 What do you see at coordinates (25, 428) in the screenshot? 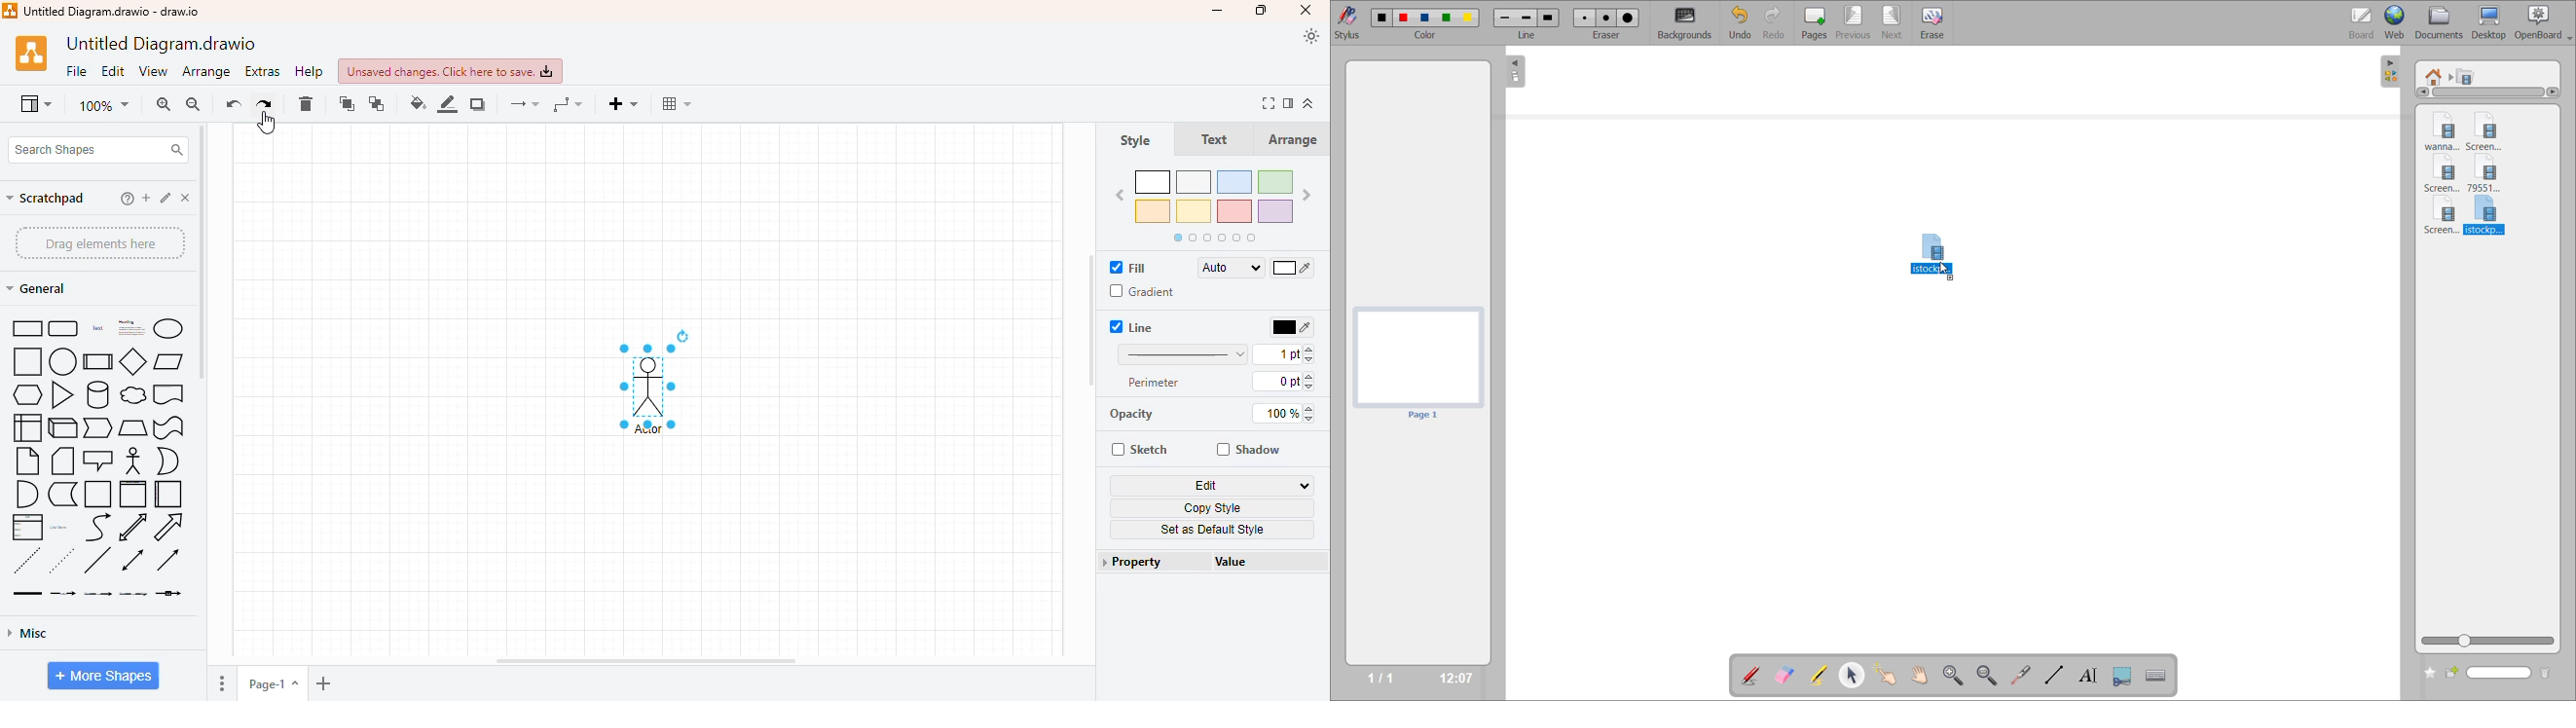
I see `internal storage` at bounding box center [25, 428].